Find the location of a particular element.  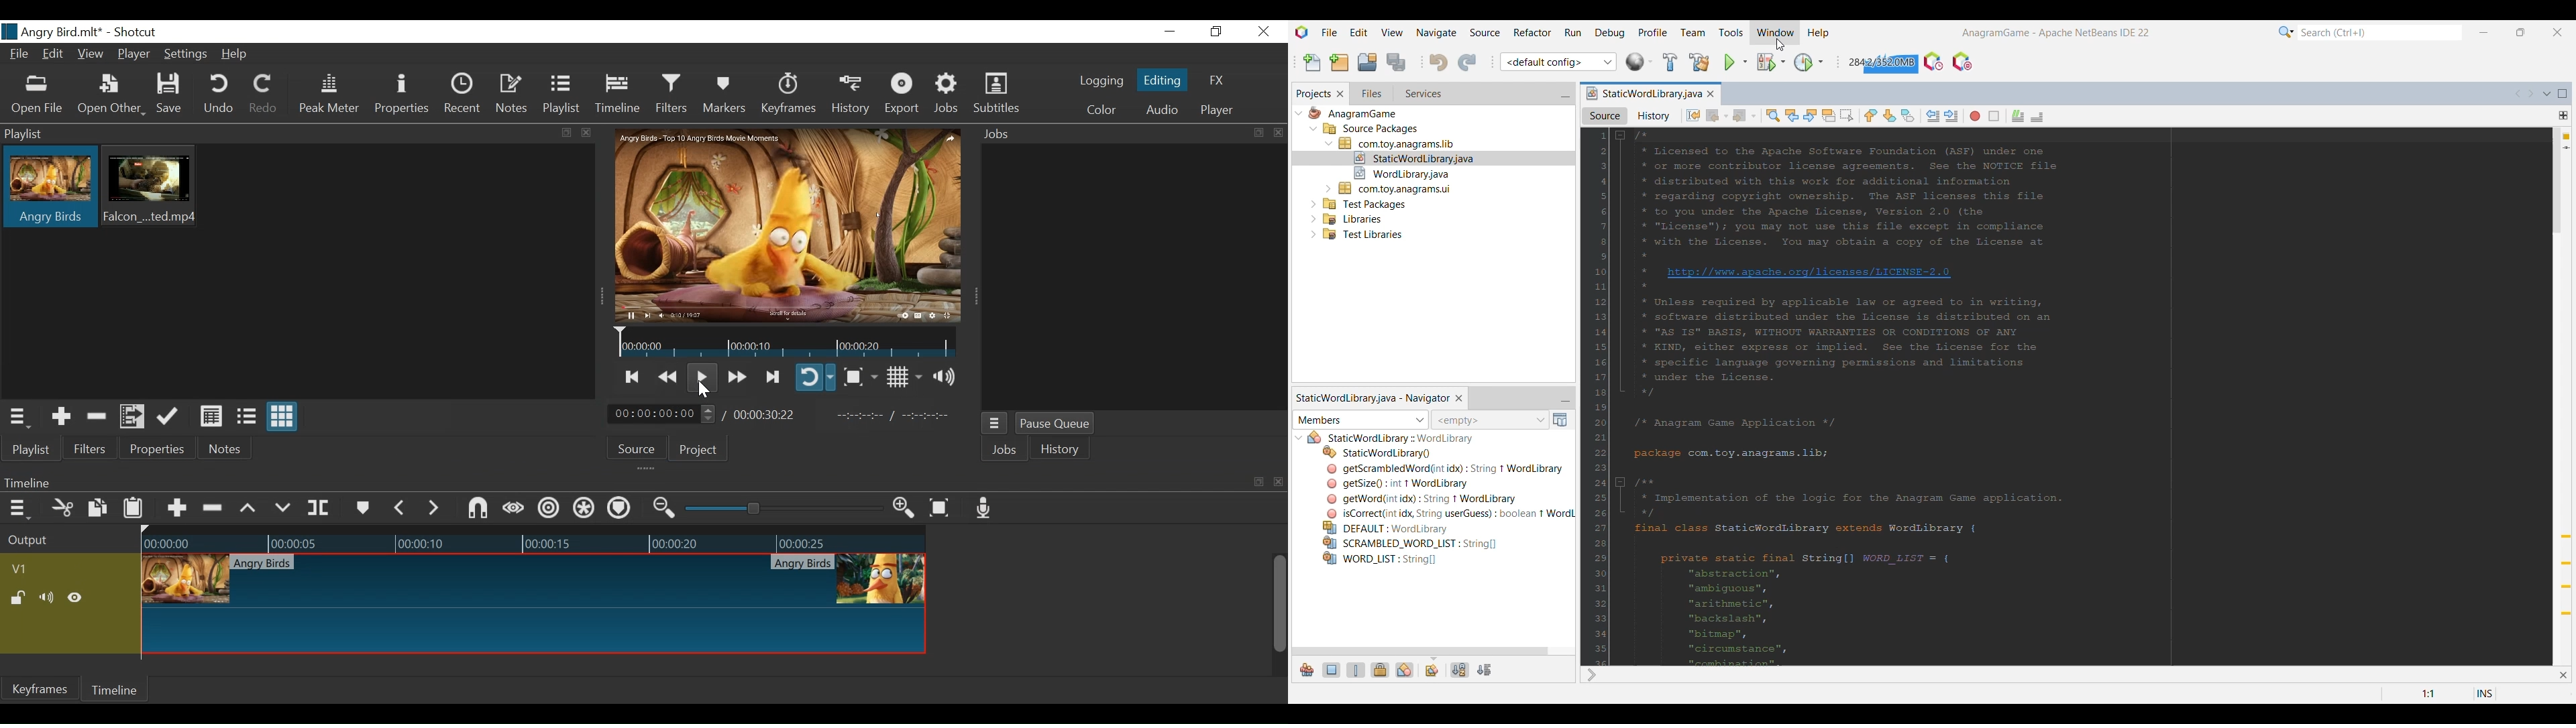

Show inherited members  is located at coordinates (1307, 670).